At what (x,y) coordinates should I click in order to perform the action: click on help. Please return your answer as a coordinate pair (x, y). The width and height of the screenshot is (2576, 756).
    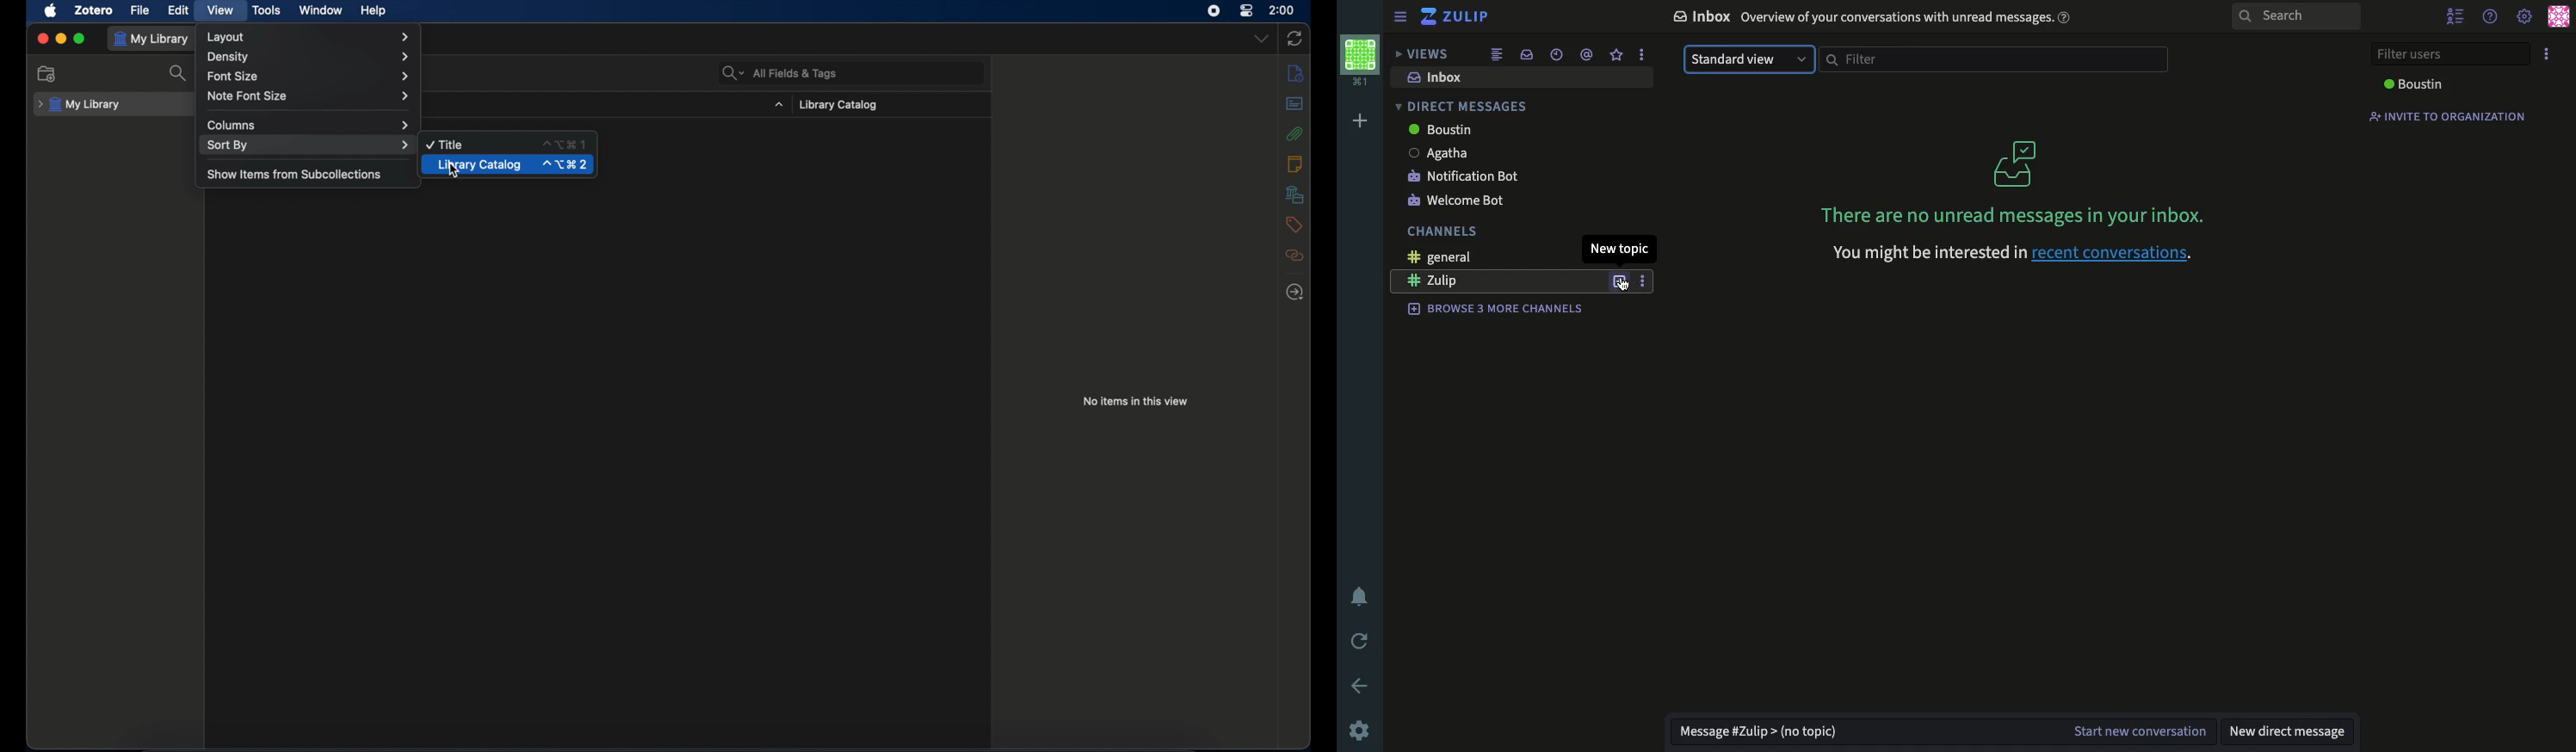
    Looking at the image, I should click on (2489, 17).